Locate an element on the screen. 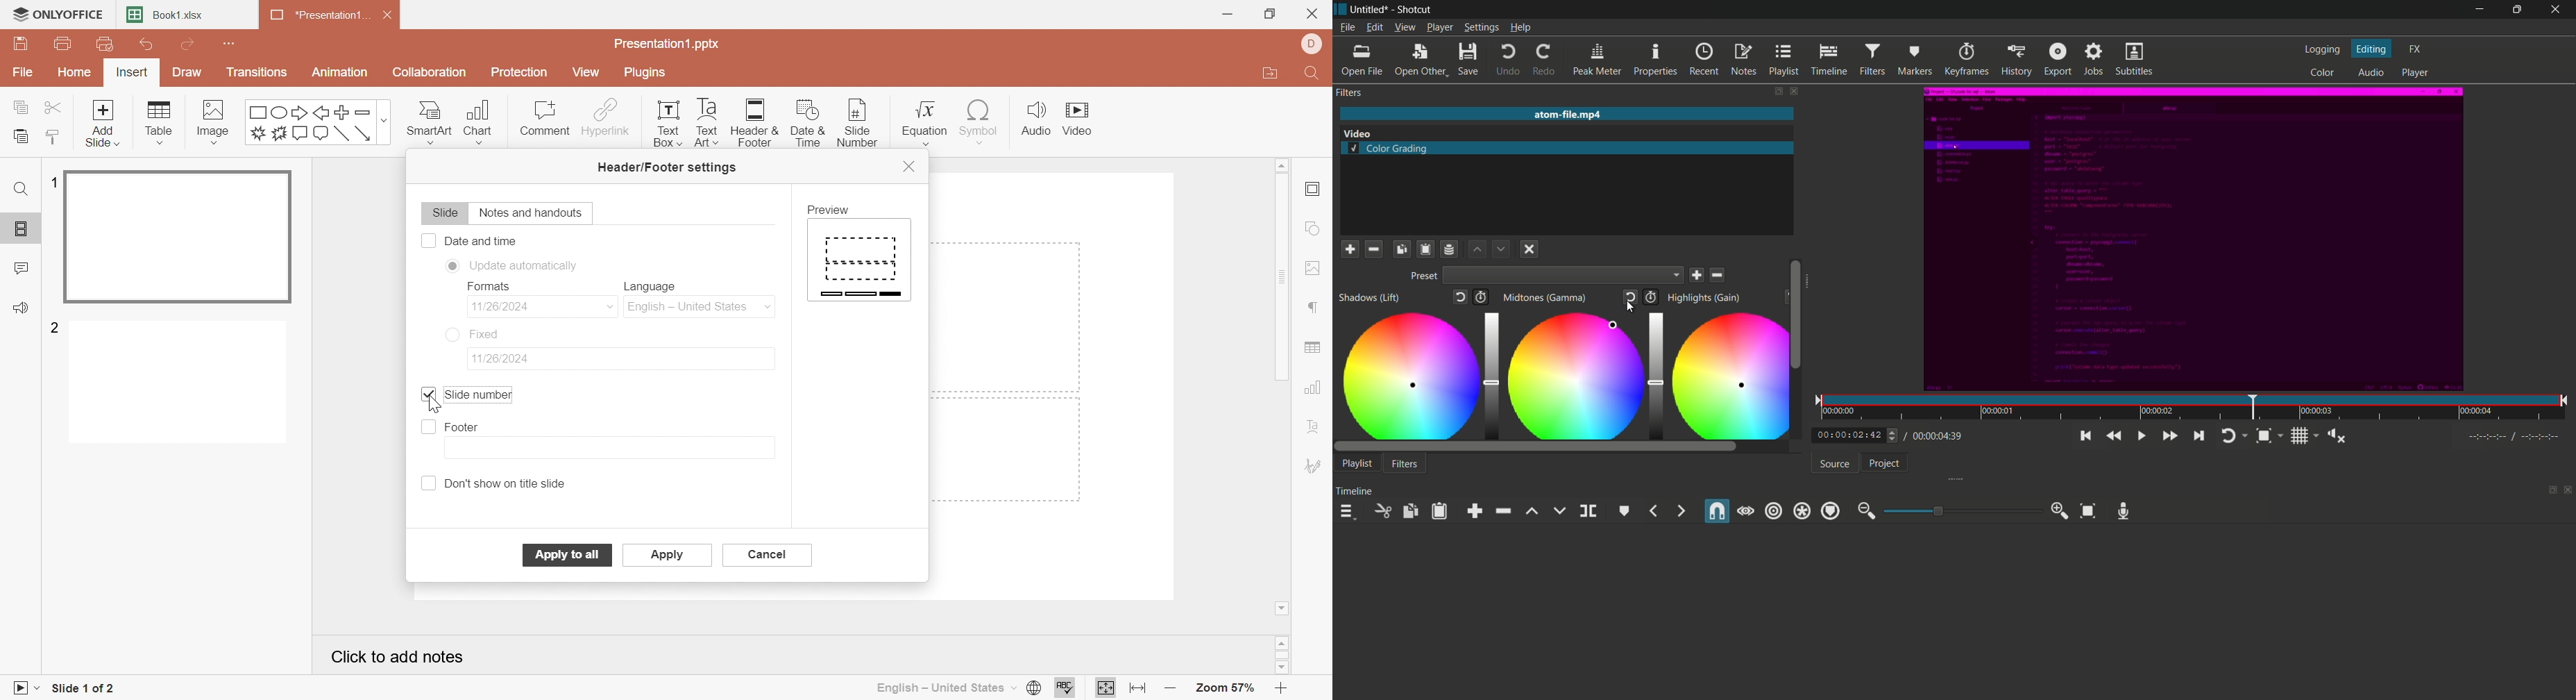 The width and height of the screenshot is (2576, 700). Print is located at coordinates (64, 45).